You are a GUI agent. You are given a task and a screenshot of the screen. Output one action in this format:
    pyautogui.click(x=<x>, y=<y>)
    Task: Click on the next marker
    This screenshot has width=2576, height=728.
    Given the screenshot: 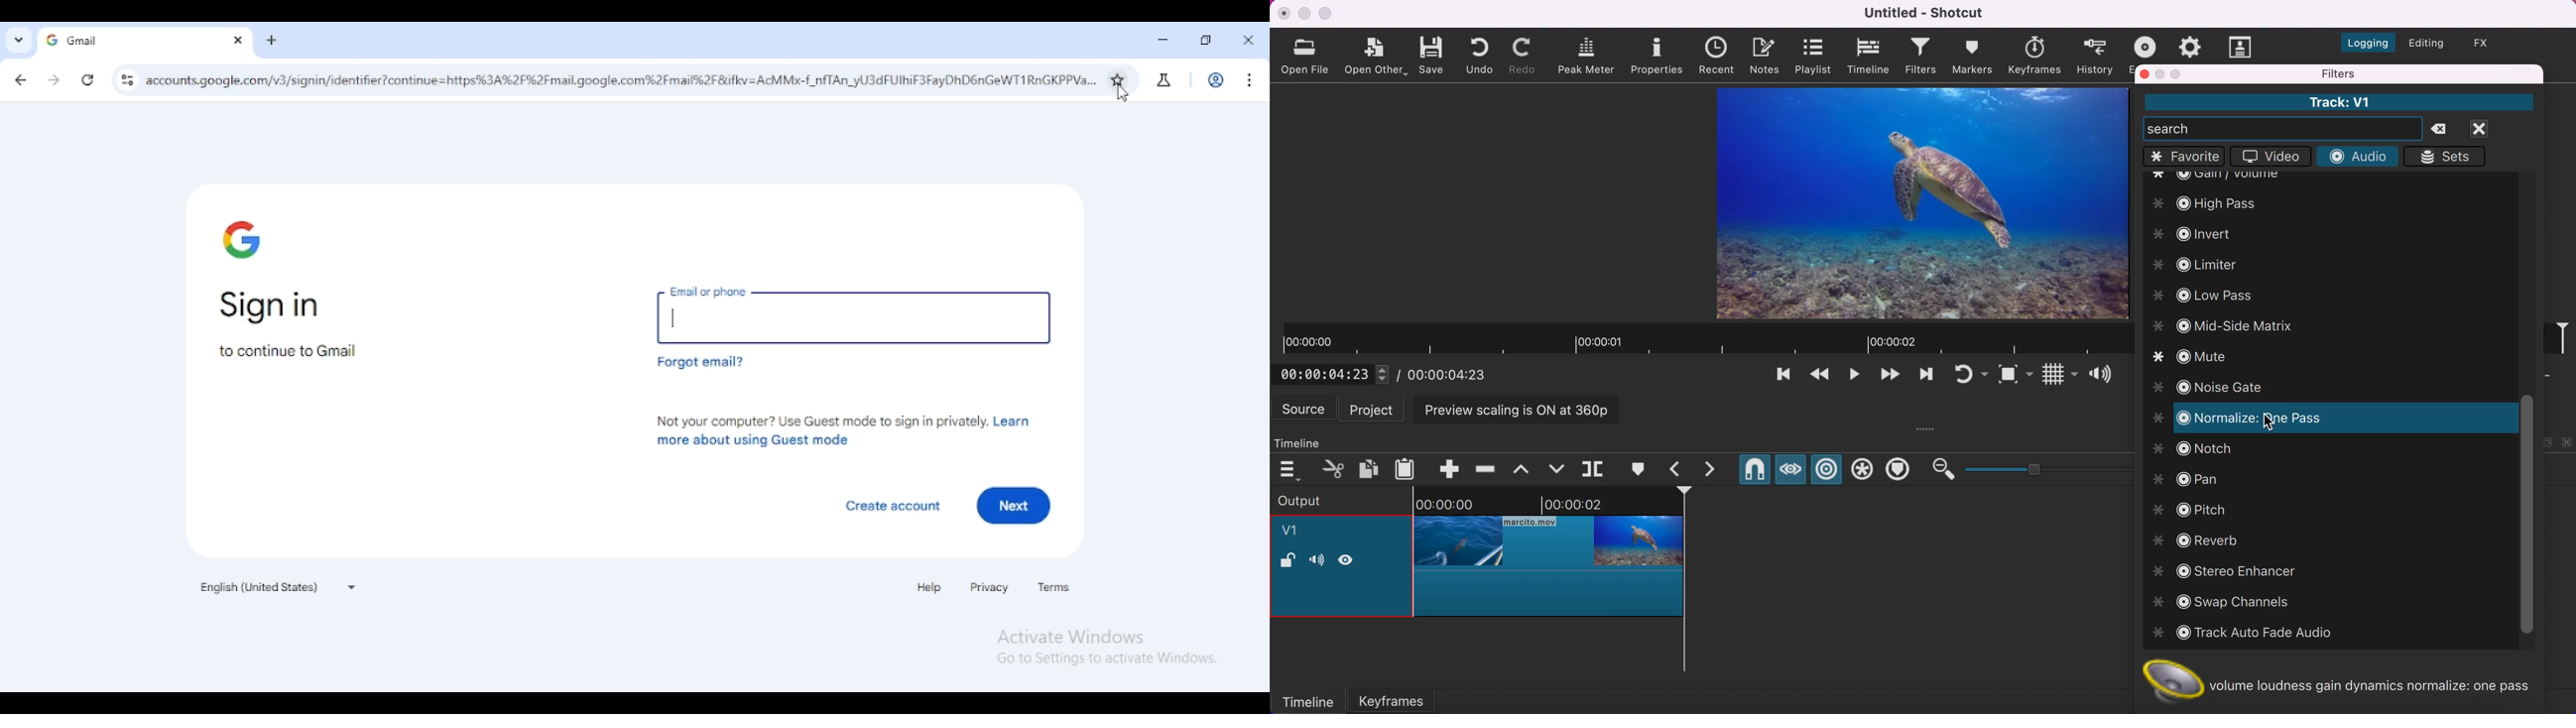 What is the action you would take?
    pyautogui.click(x=1716, y=469)
    